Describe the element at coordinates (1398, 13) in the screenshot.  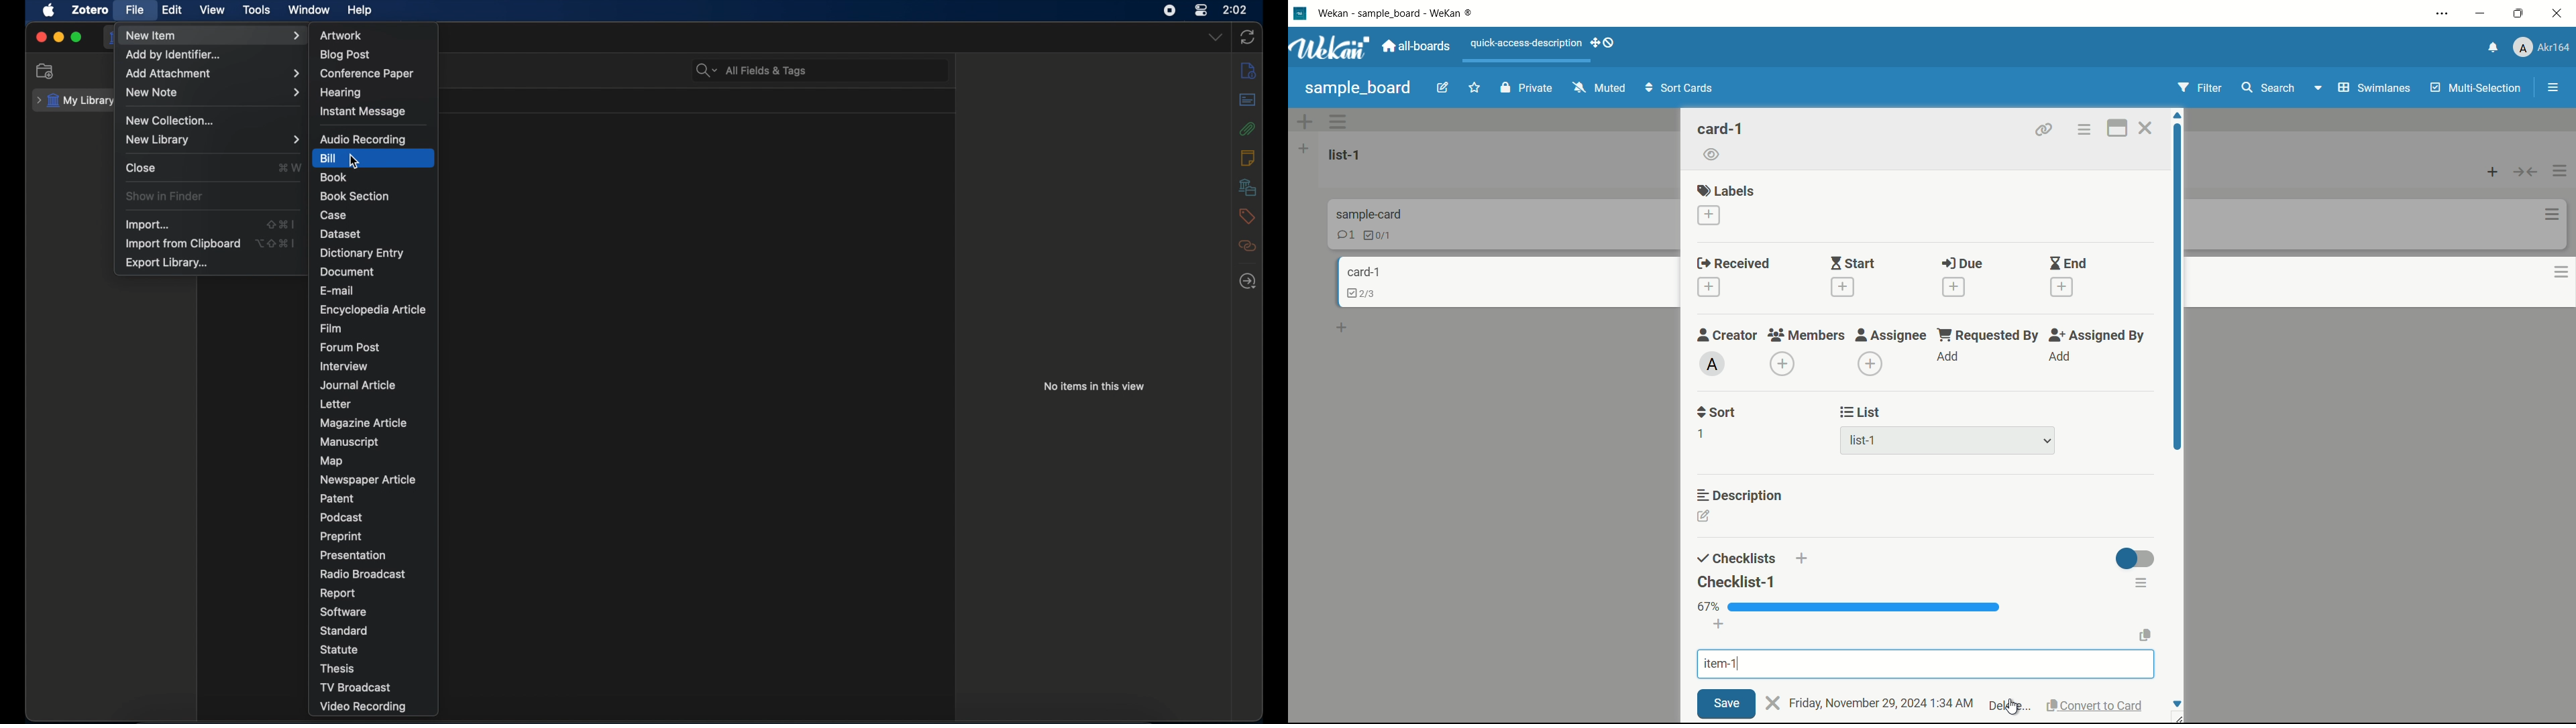
I see `Wekan - sample_board - Wekan` at that location.